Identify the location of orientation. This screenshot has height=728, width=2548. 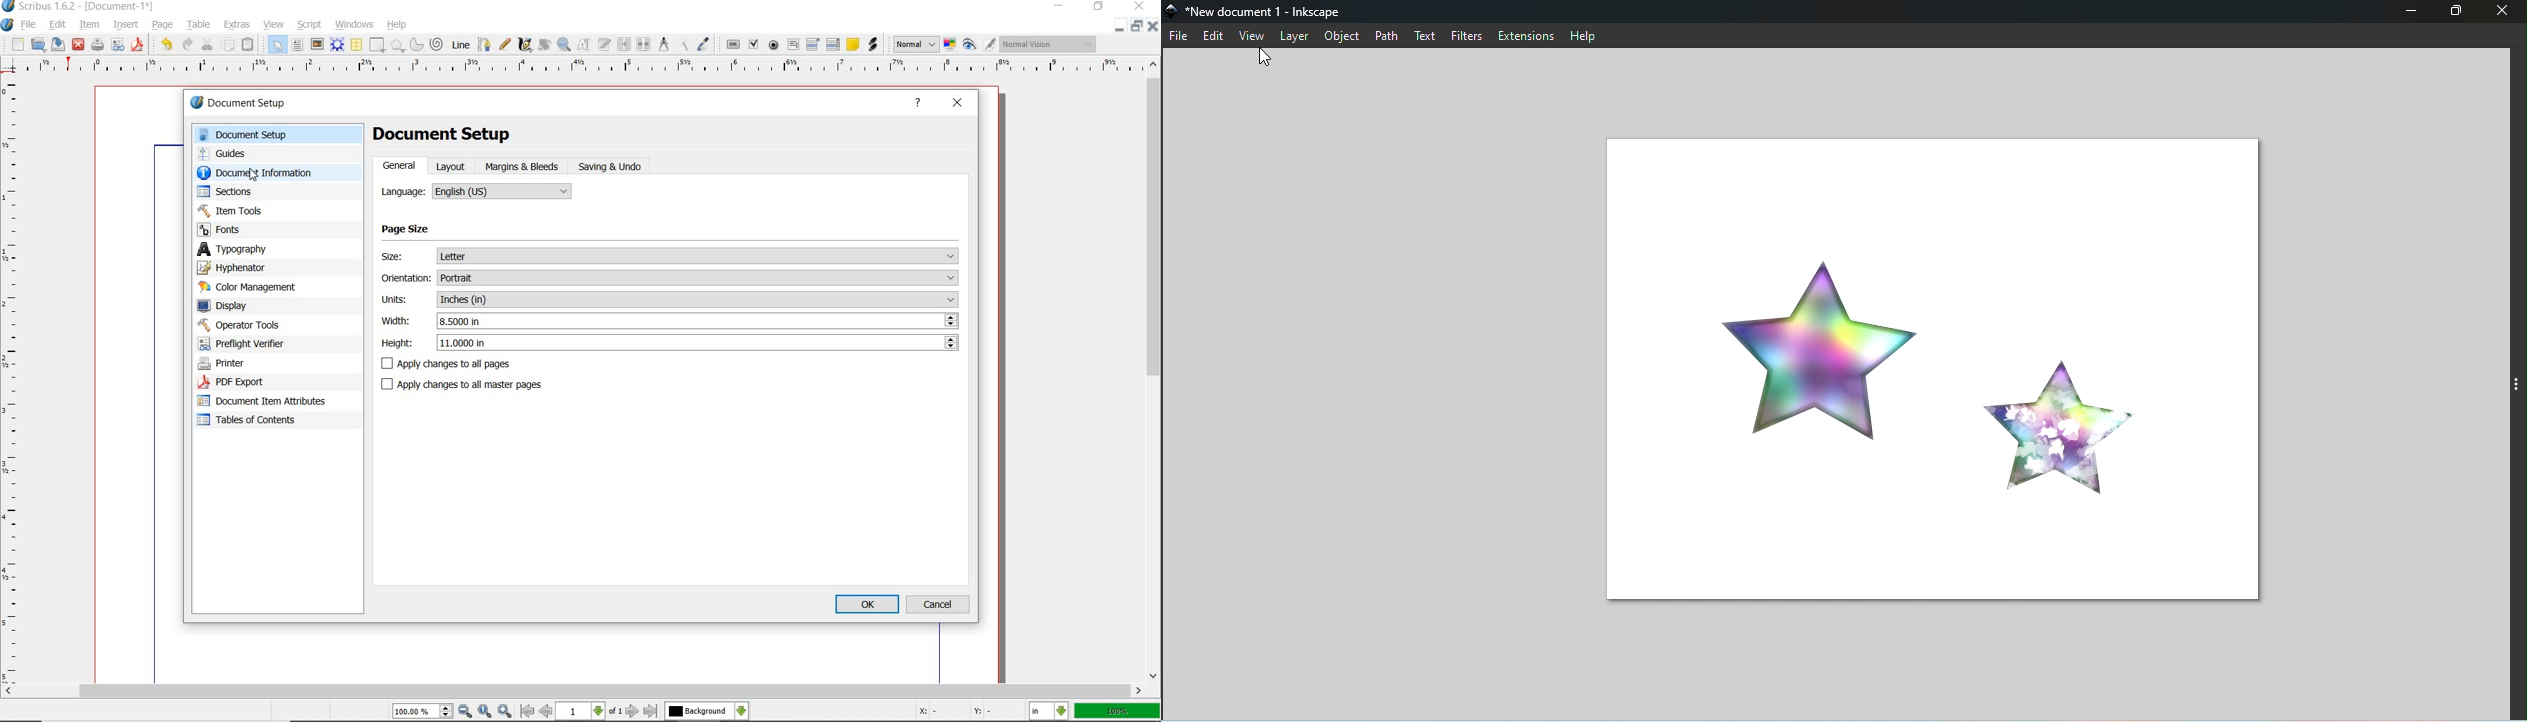
(671, 277).